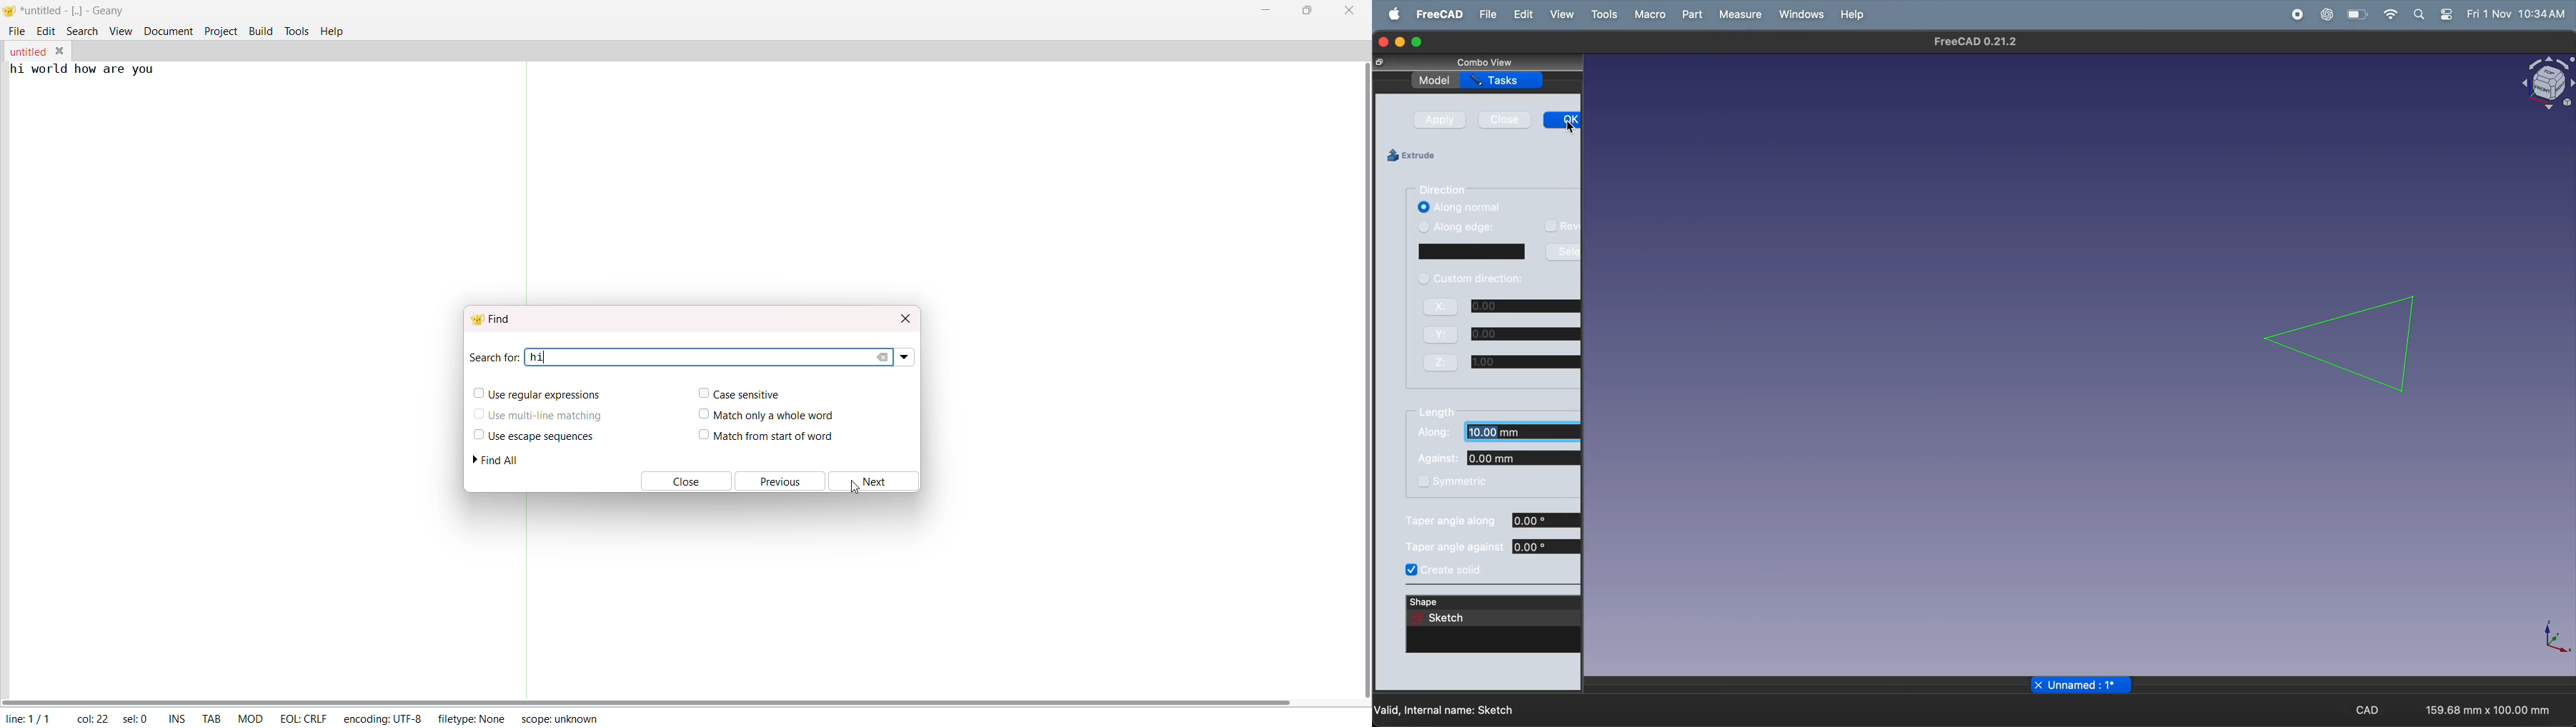  Describe the element at coordinates (221, 31) in the screenshot. I see `project` at that location.